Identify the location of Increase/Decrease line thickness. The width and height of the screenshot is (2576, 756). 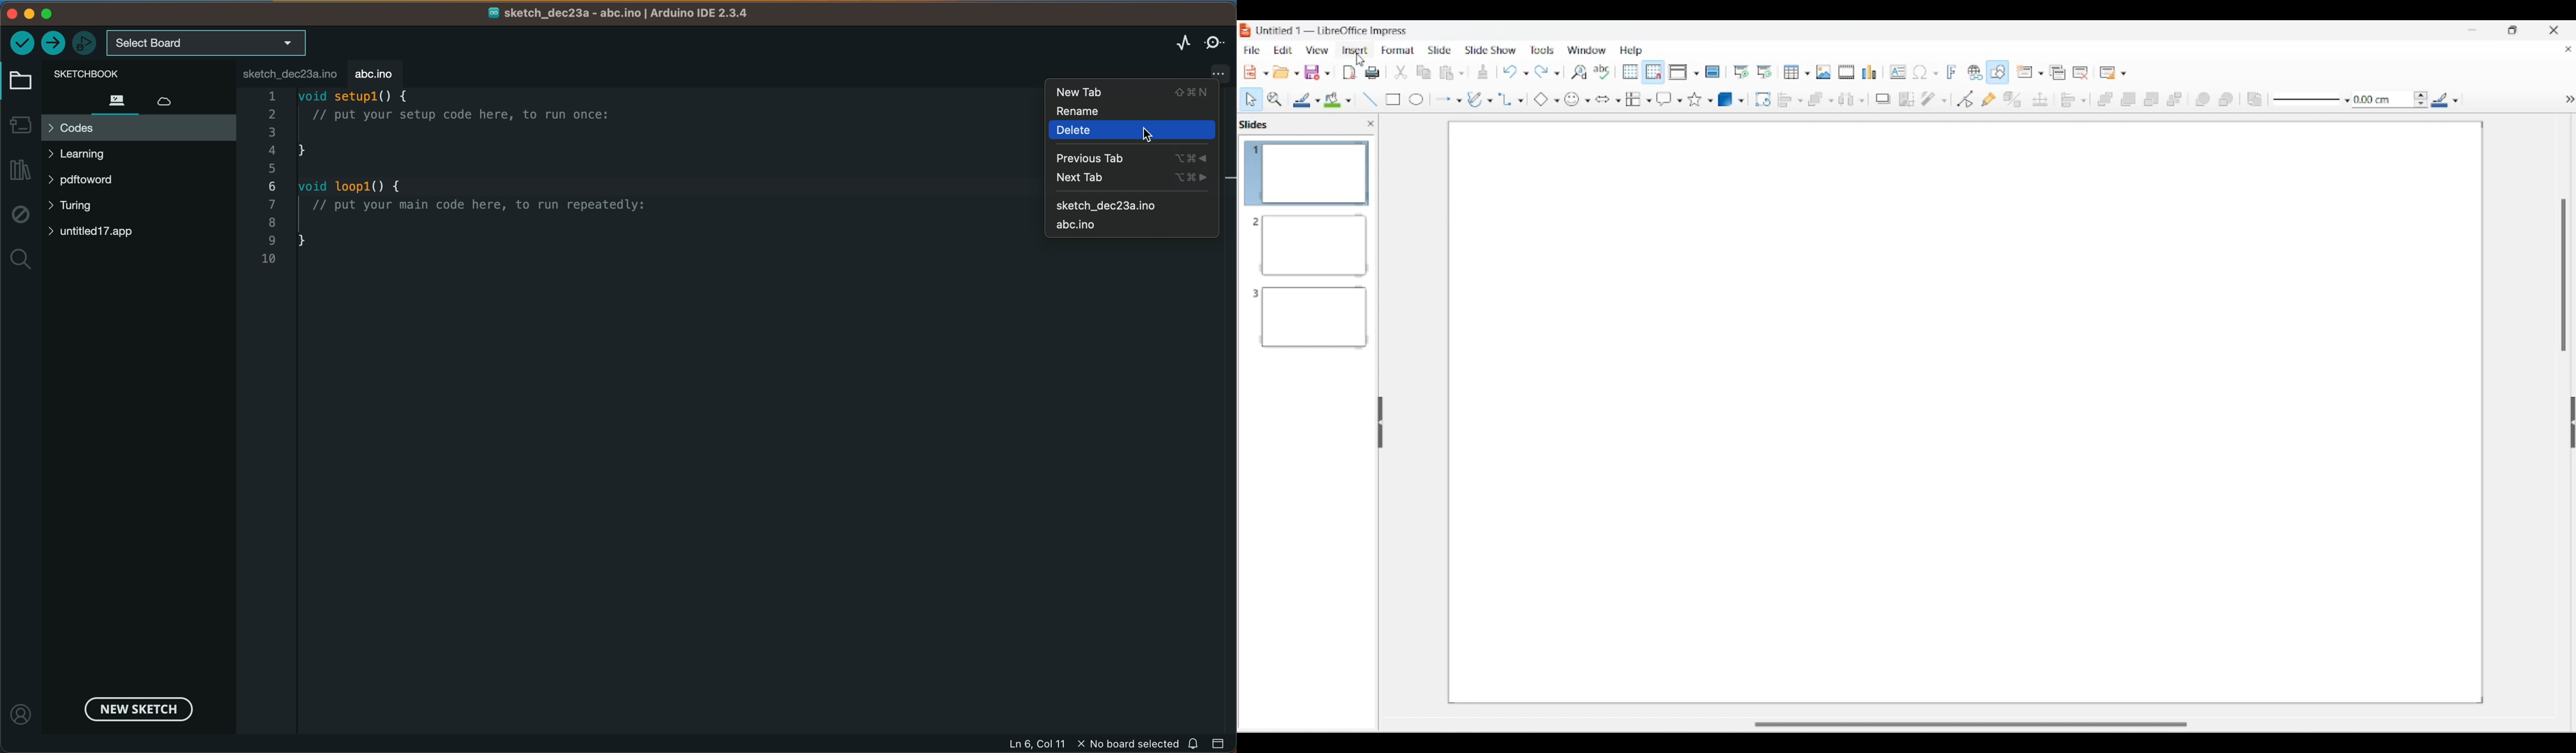
(2421, 99).